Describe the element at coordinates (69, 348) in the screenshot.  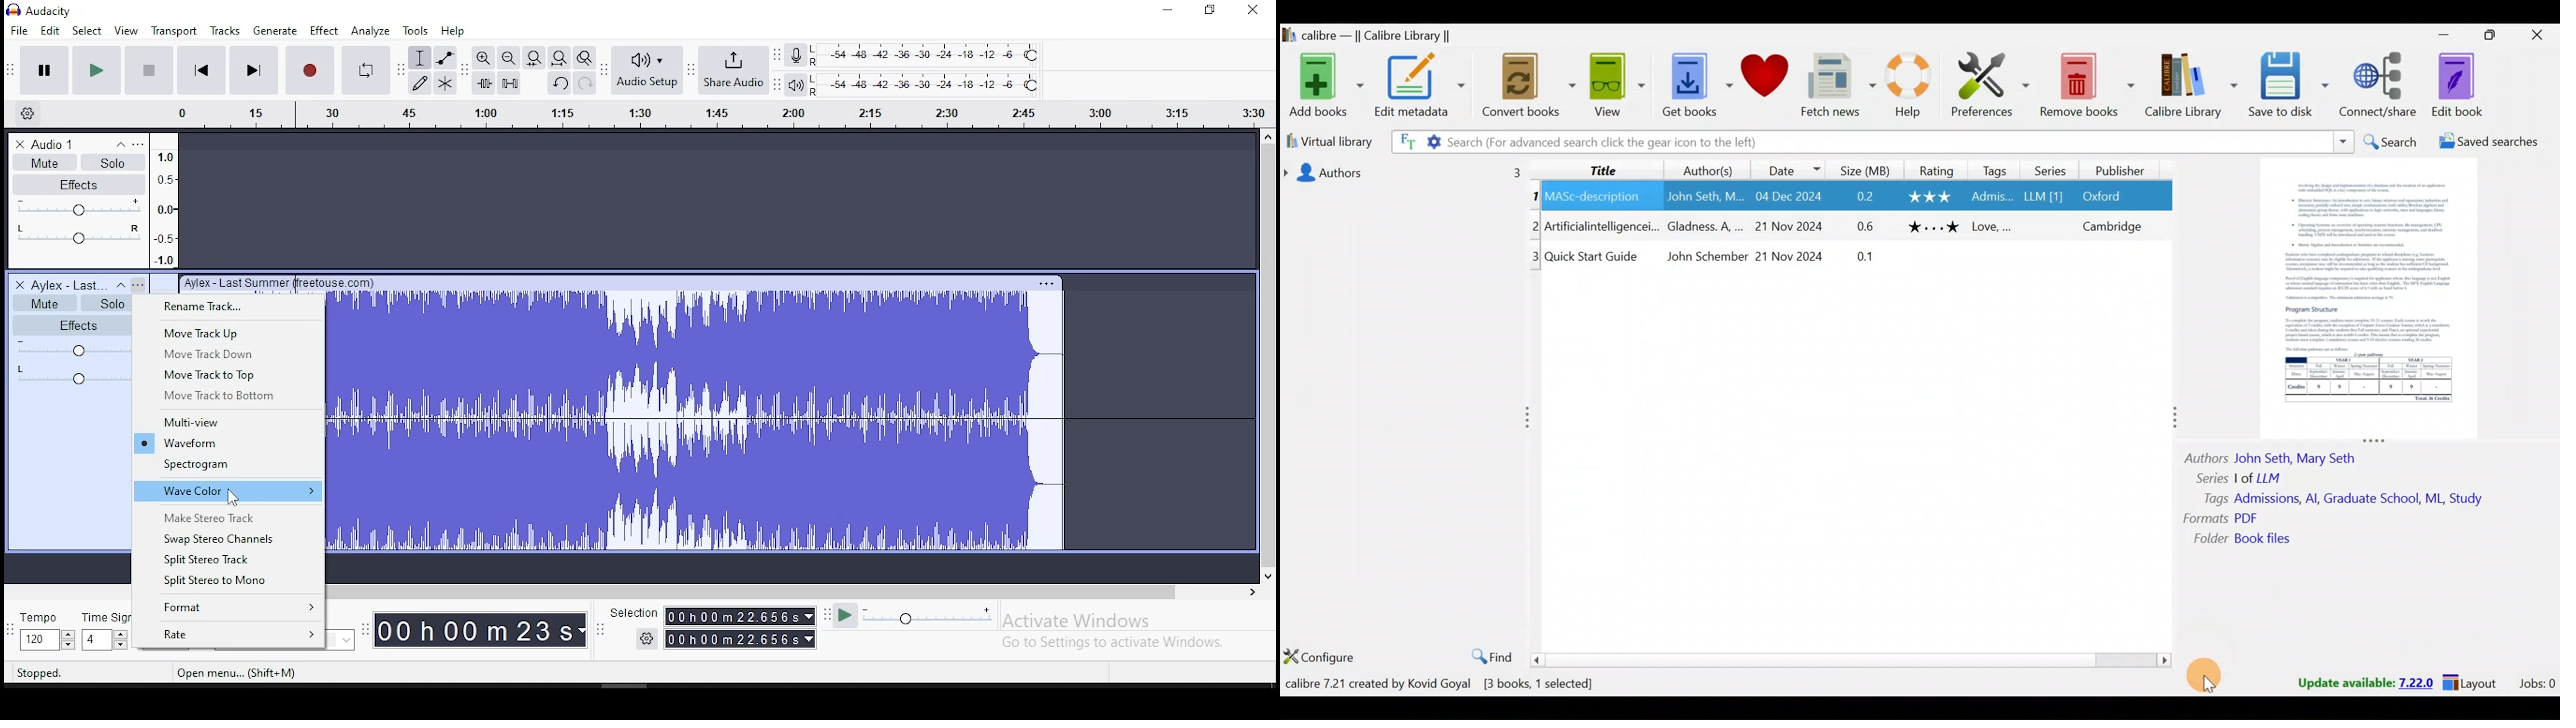
I see `volume` at that location.